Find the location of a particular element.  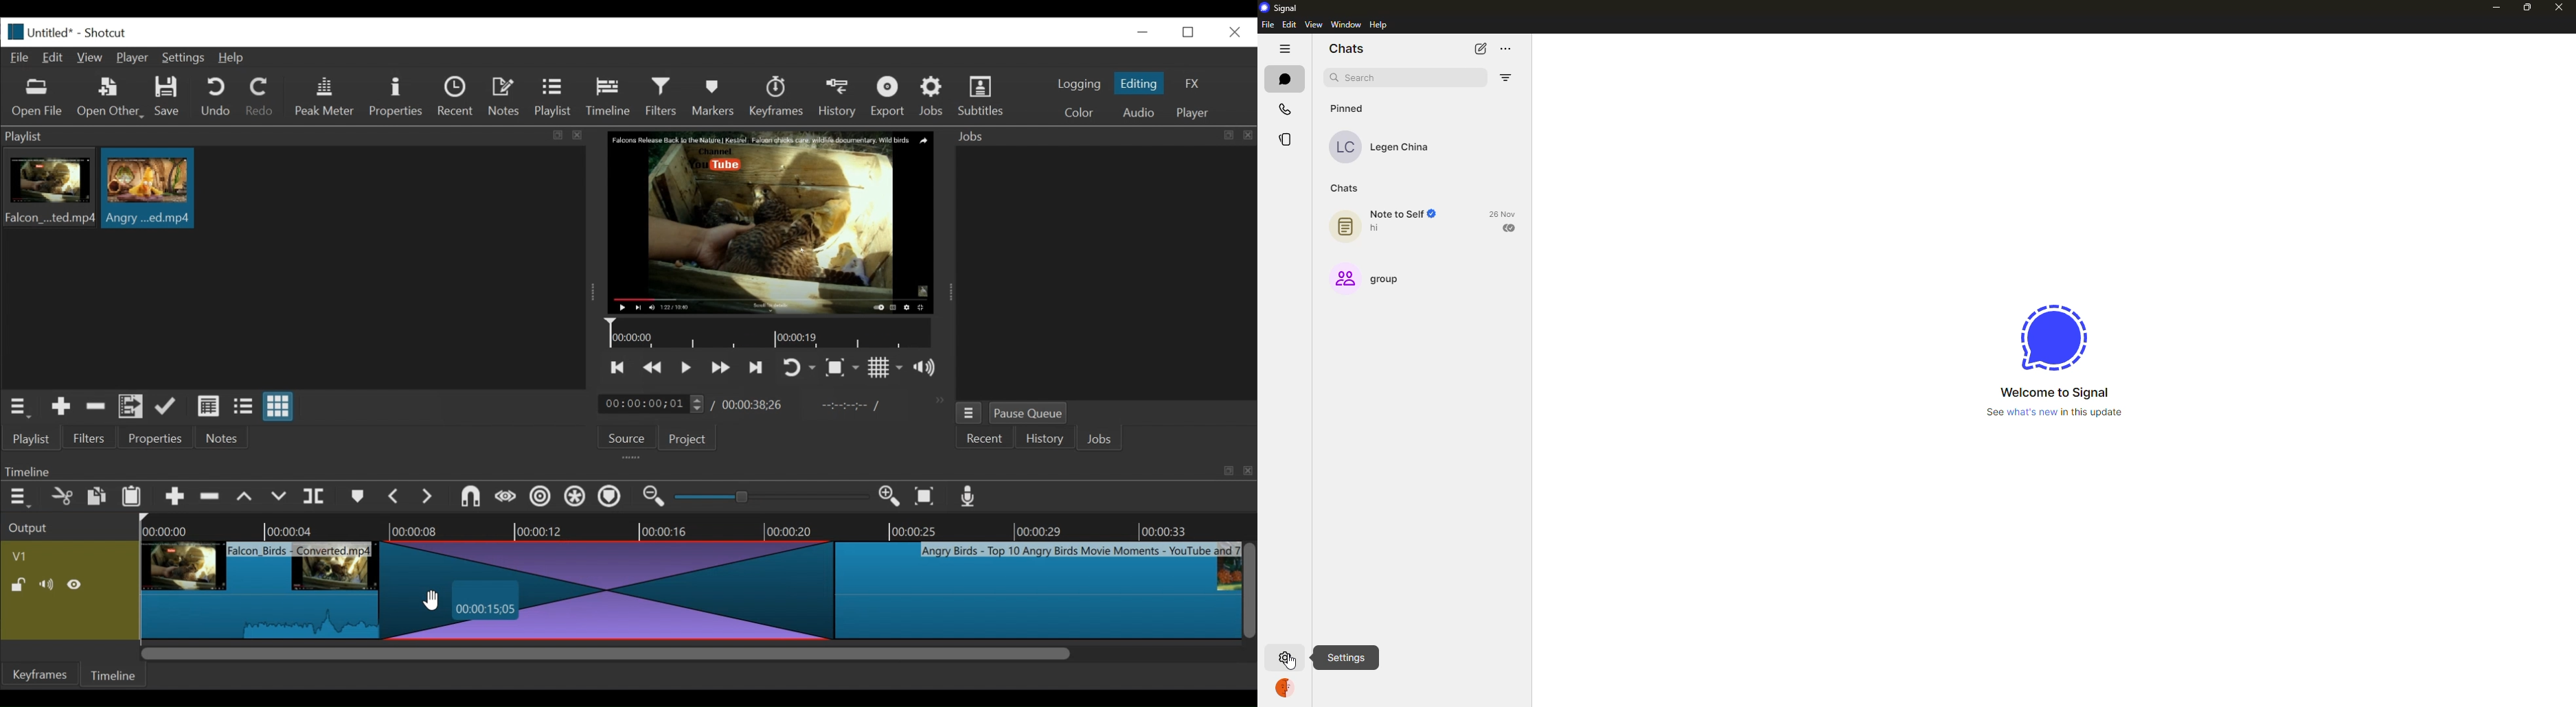

profile is located at coordinates (1288, 691).